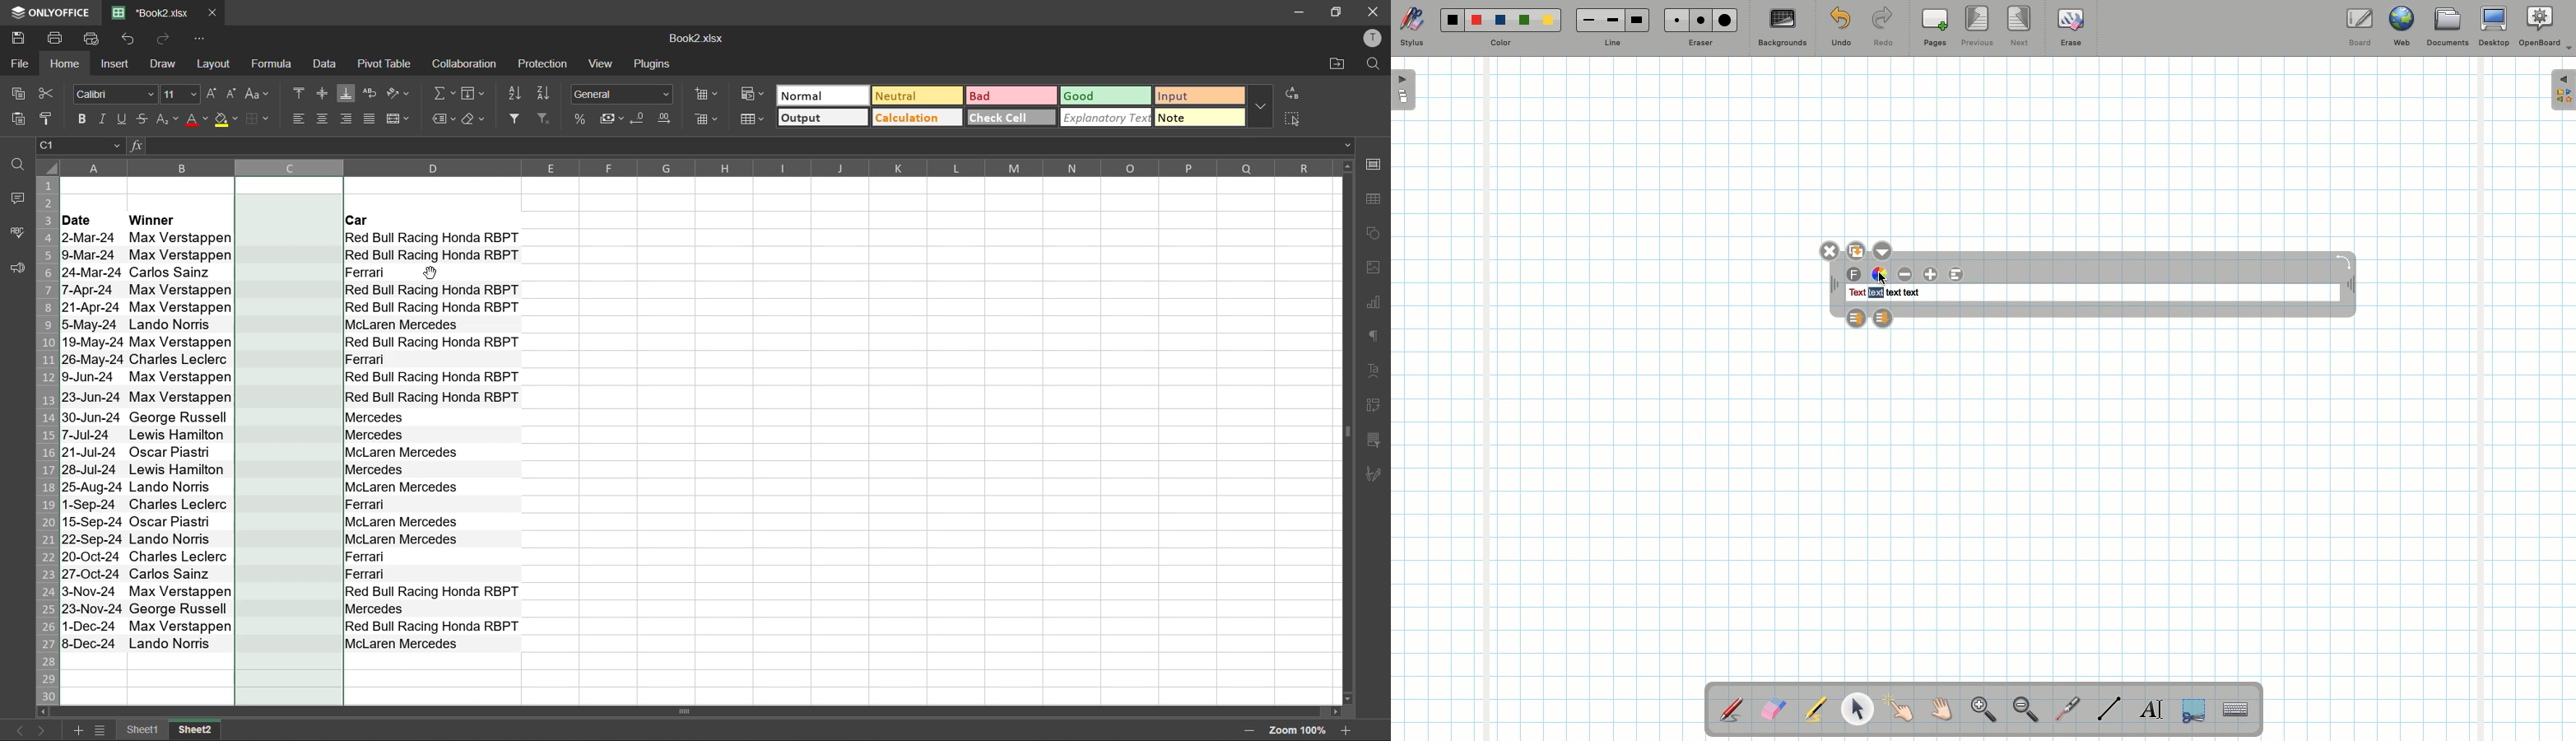  I want to click on Duplicate, so click(1855, 249).